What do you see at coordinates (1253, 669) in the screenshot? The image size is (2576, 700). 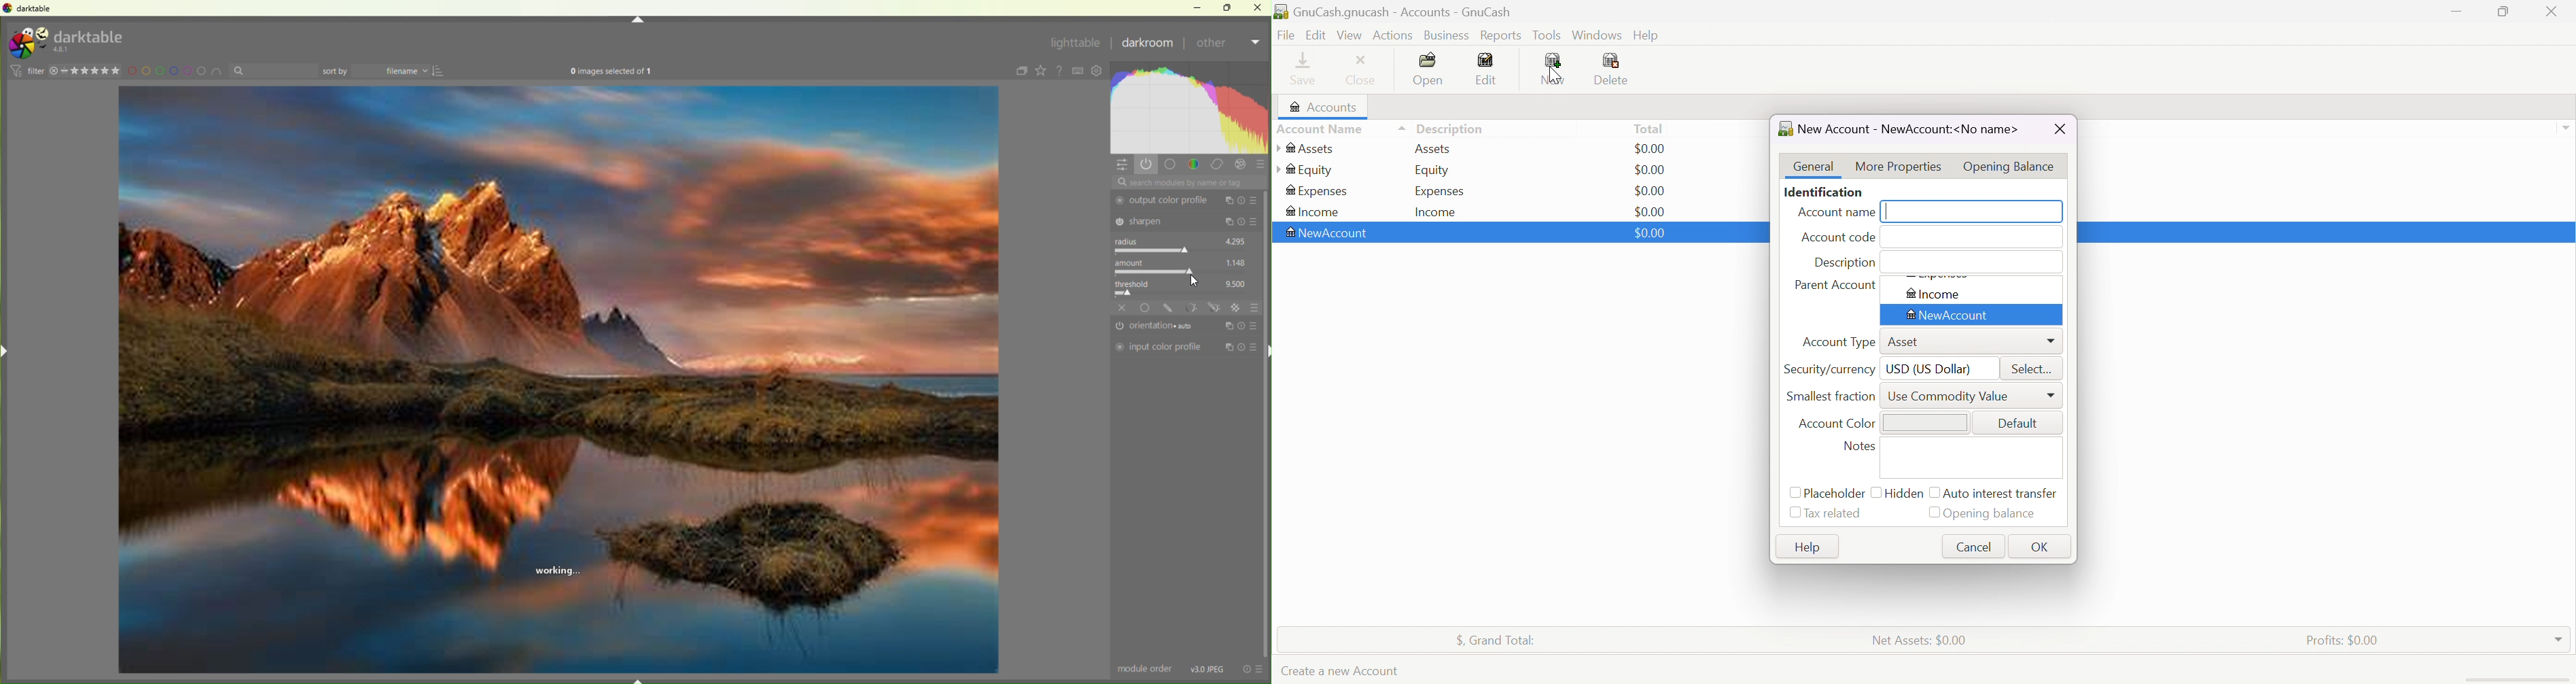 I see `actions` at bounding box center [1253, 669].